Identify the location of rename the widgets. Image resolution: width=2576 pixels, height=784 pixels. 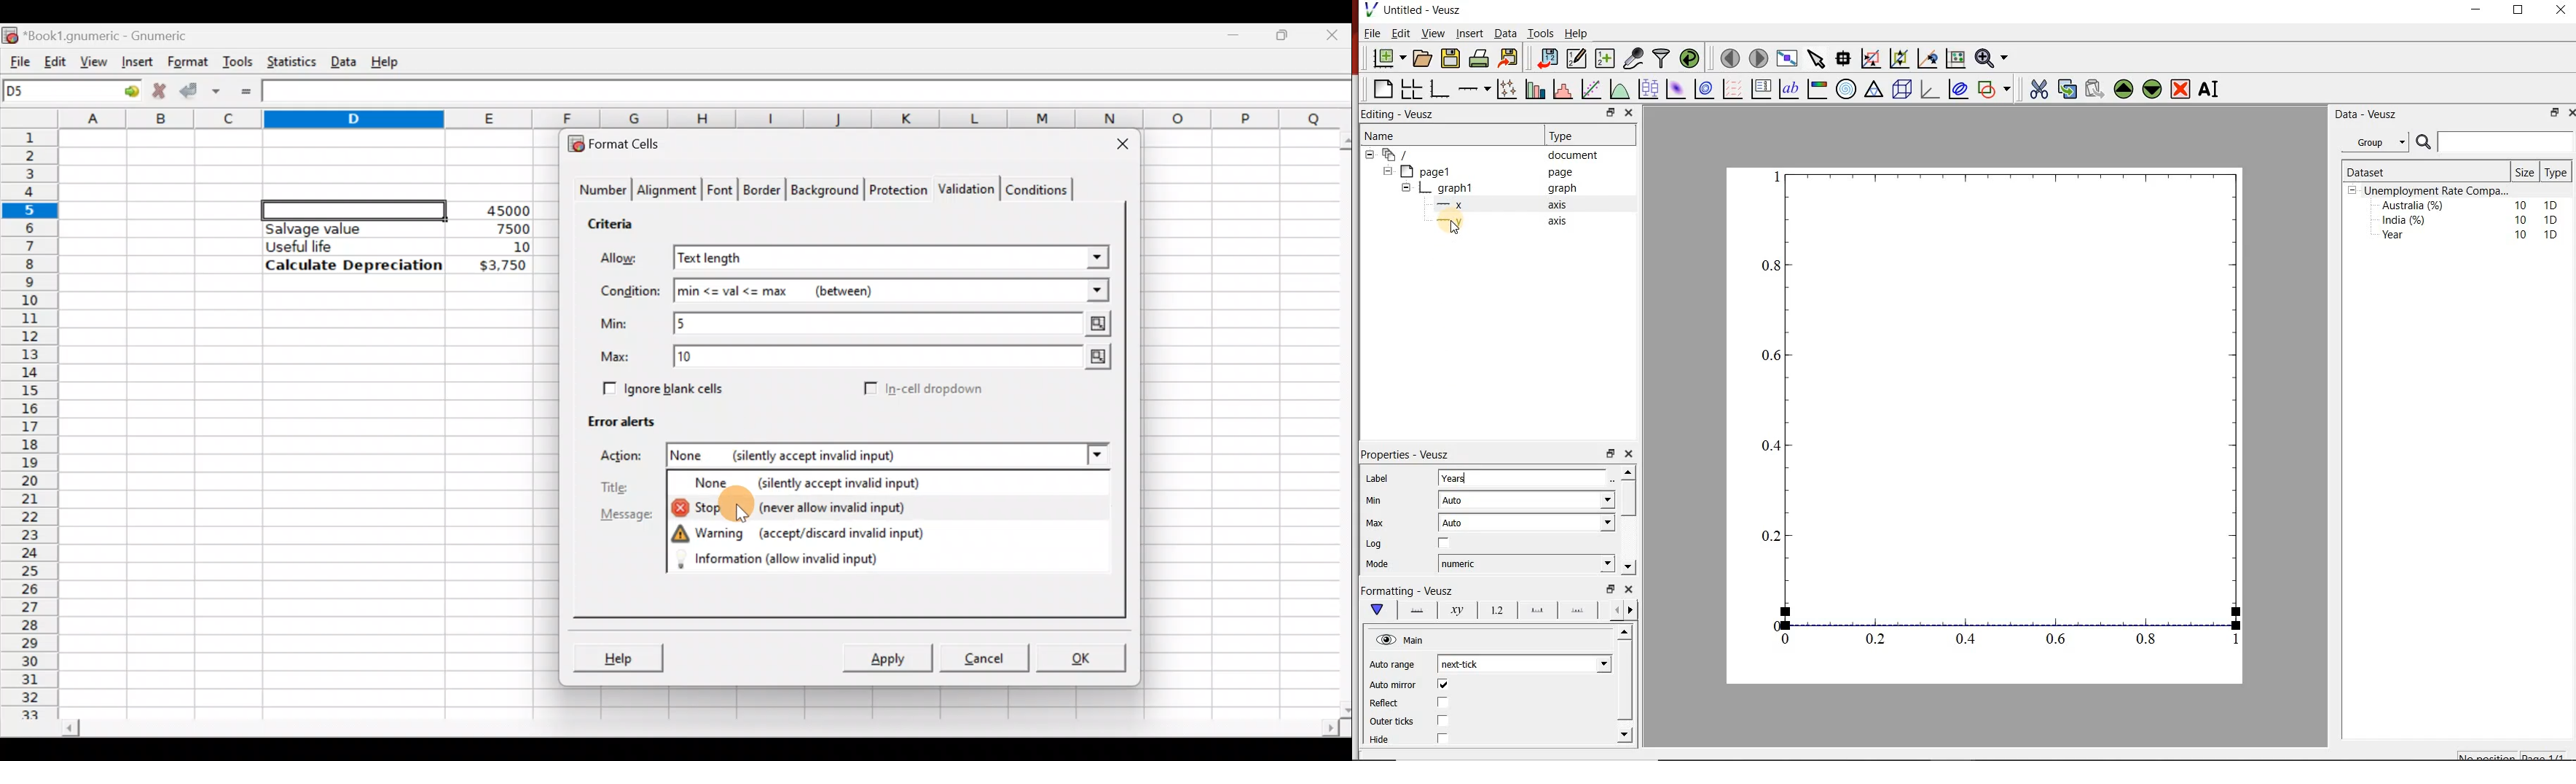
(2212, 89).